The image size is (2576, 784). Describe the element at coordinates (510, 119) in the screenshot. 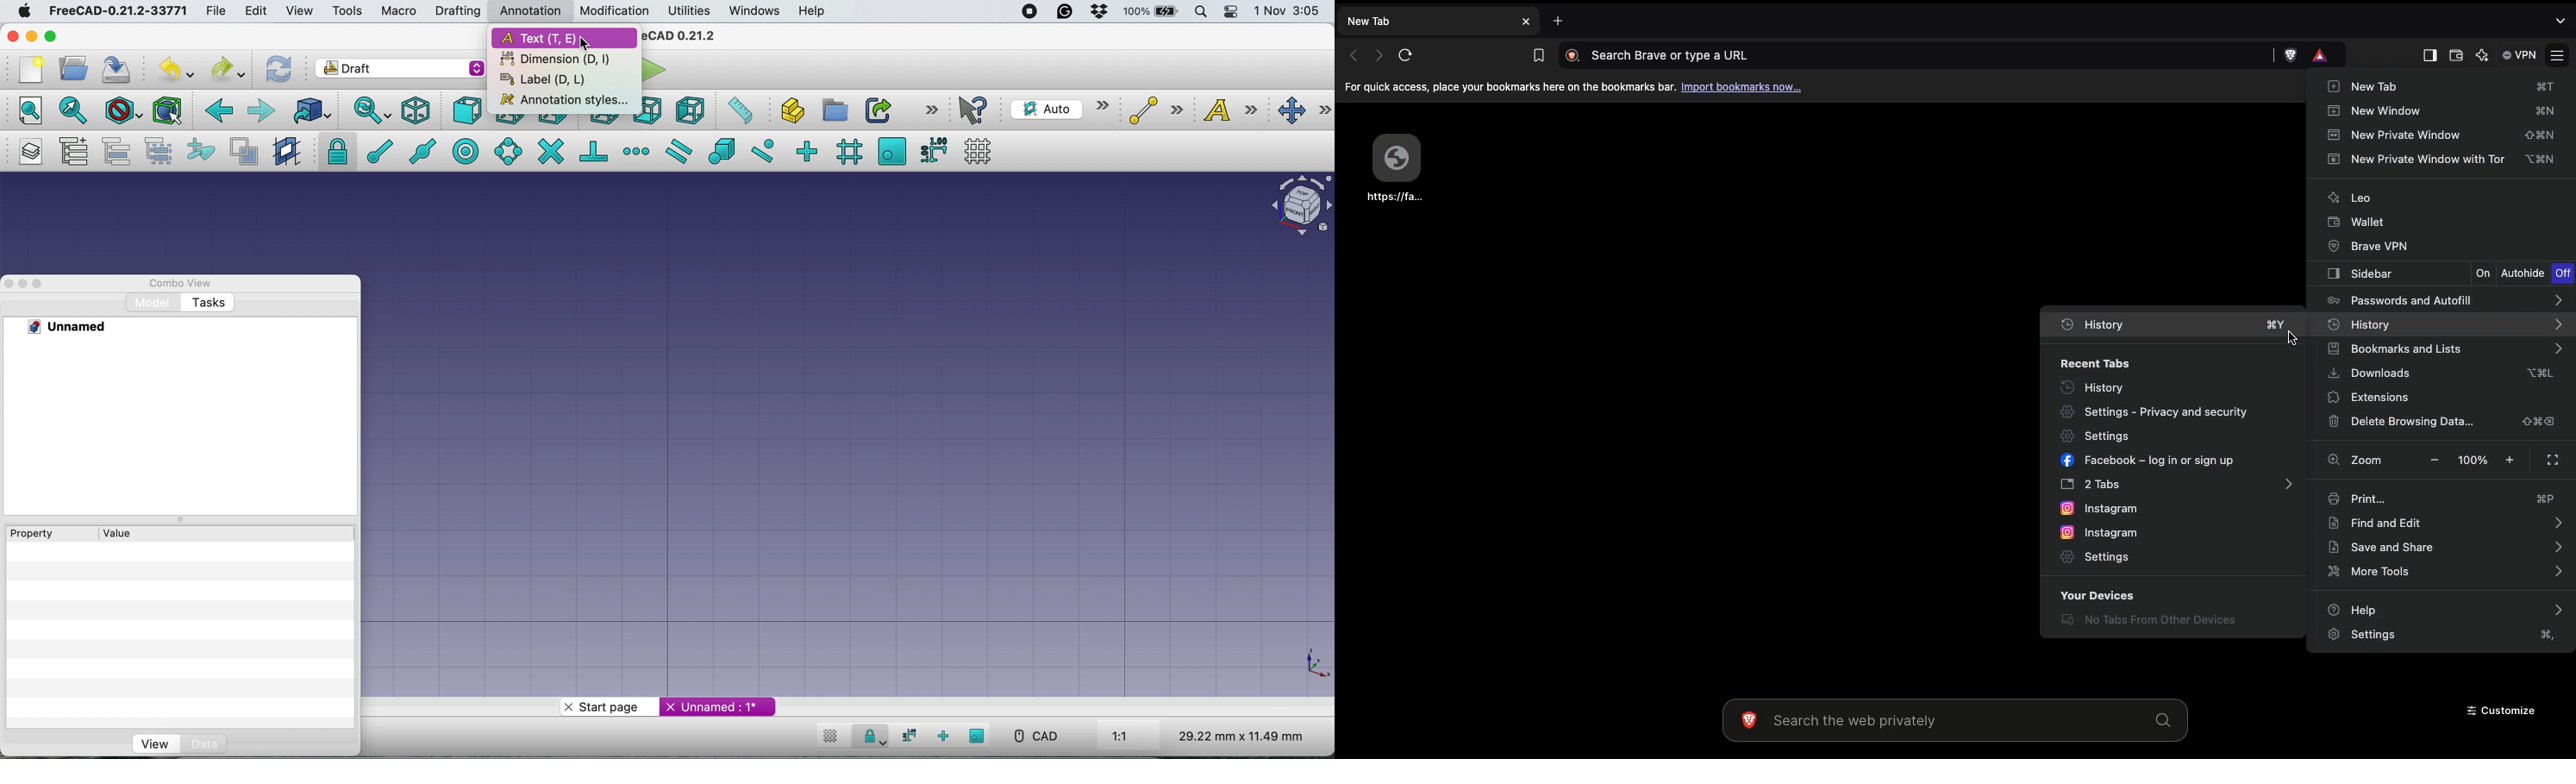

I see `top` at that location.